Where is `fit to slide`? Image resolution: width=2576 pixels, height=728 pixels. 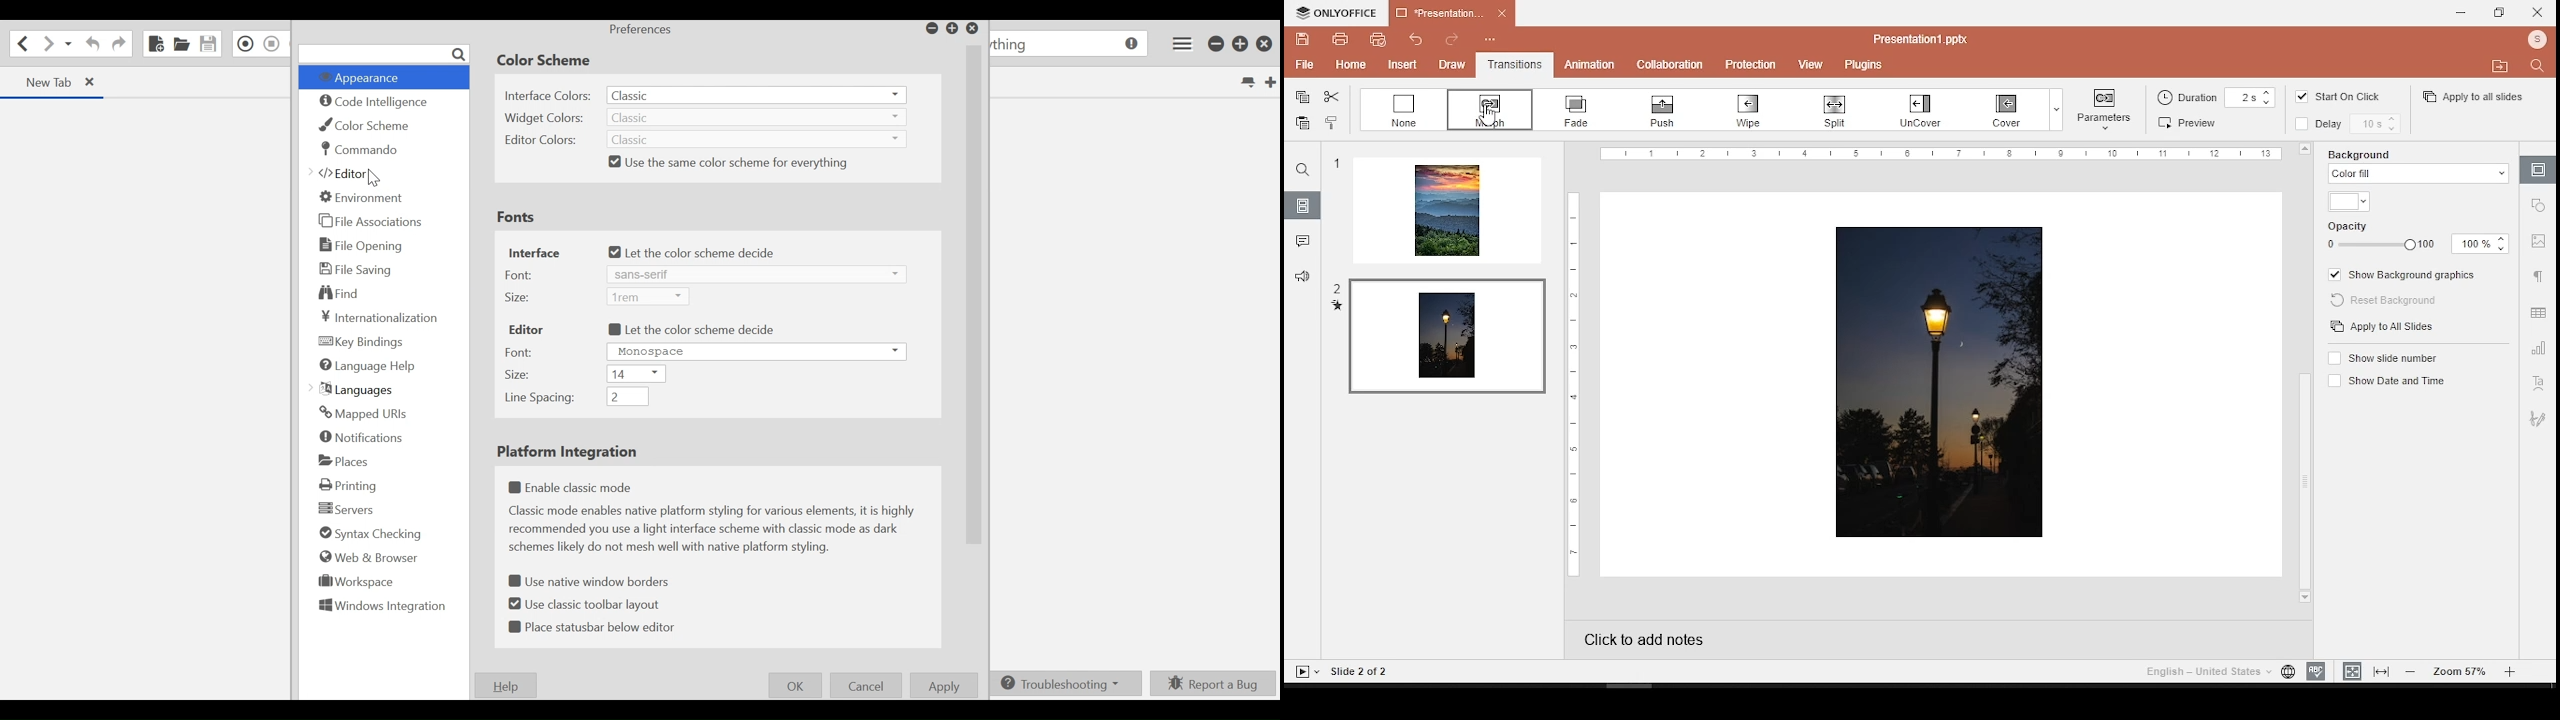
fit to slide is located at coordinates (2352, 671).